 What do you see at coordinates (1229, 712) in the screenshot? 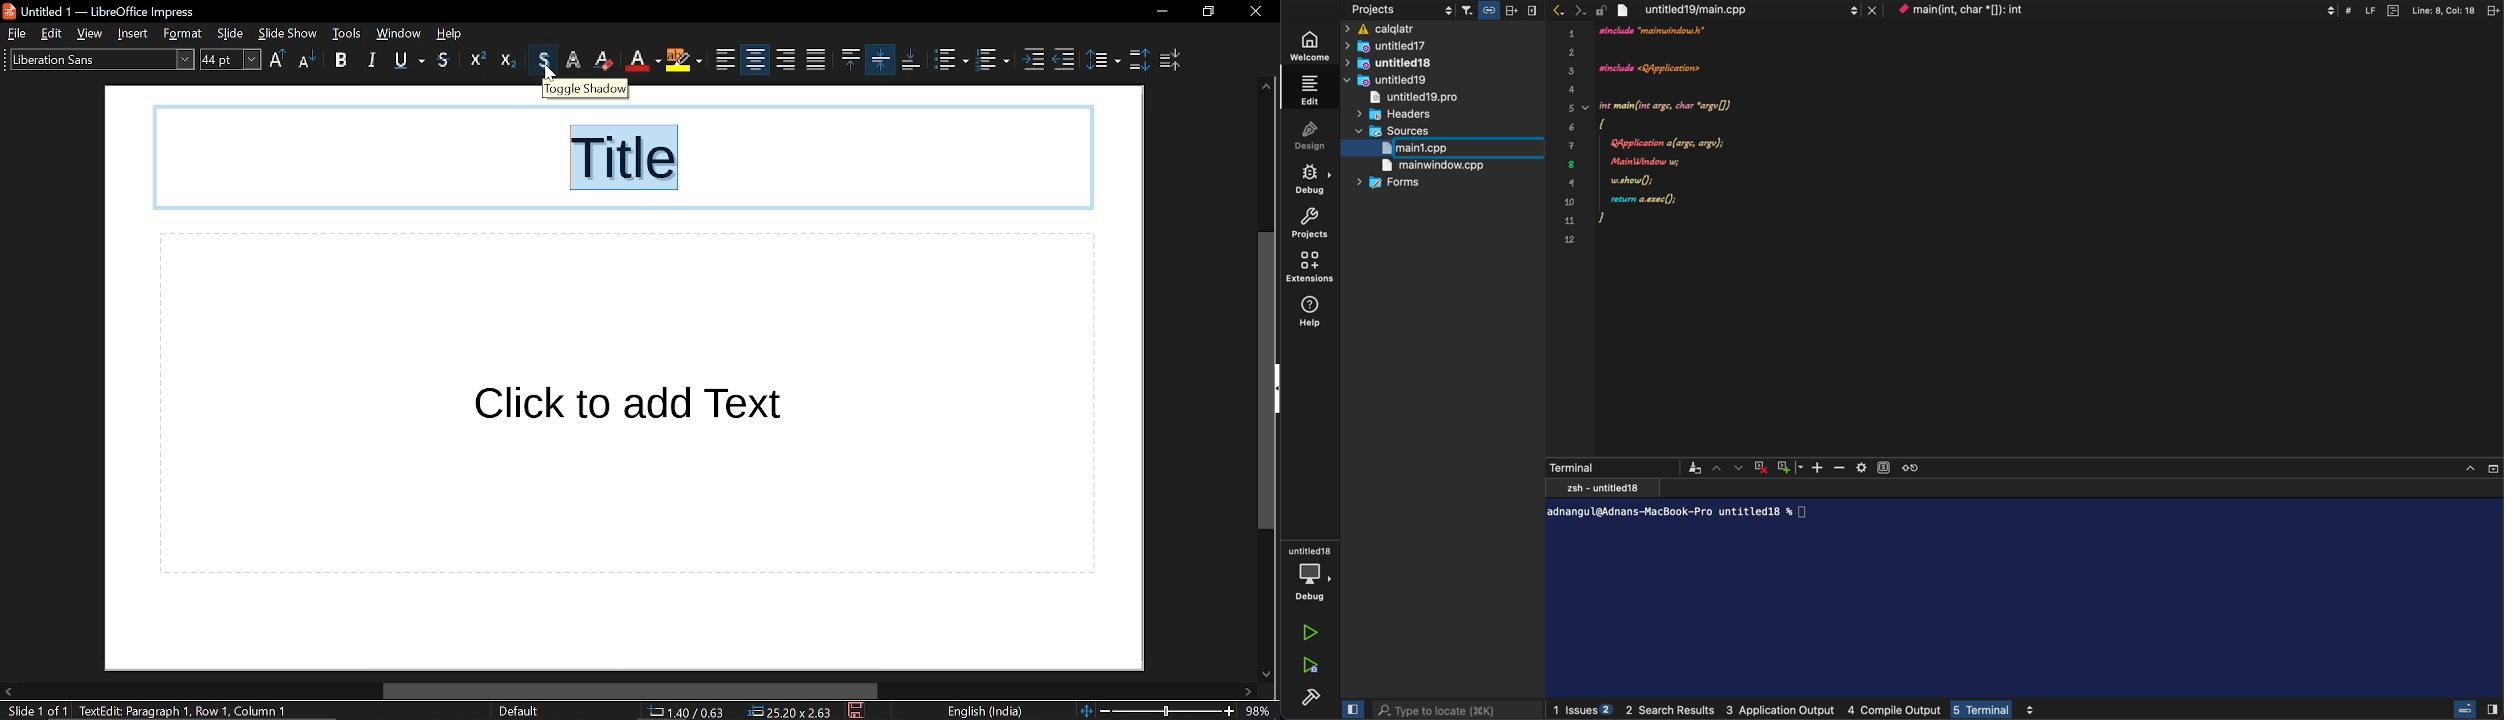
I see `zoom in` at bounding box center [1229, 712].